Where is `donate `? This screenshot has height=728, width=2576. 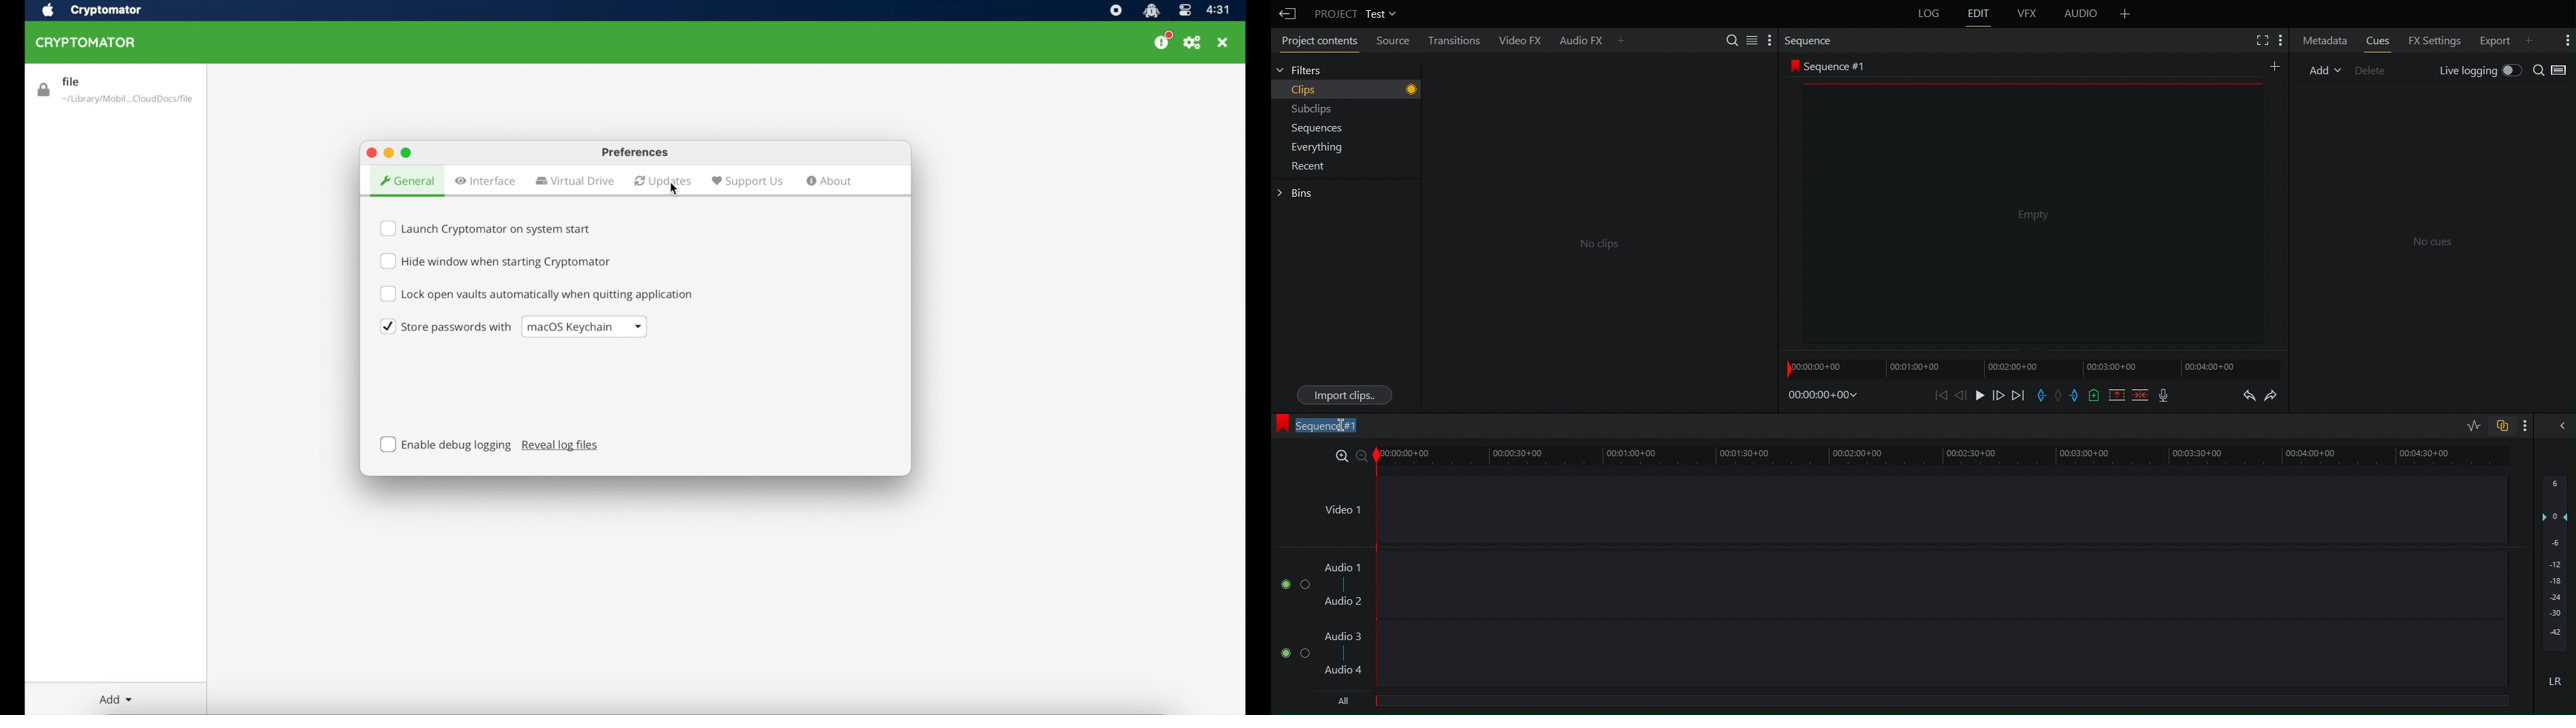
donate  is located at coordinates (1162, 41).